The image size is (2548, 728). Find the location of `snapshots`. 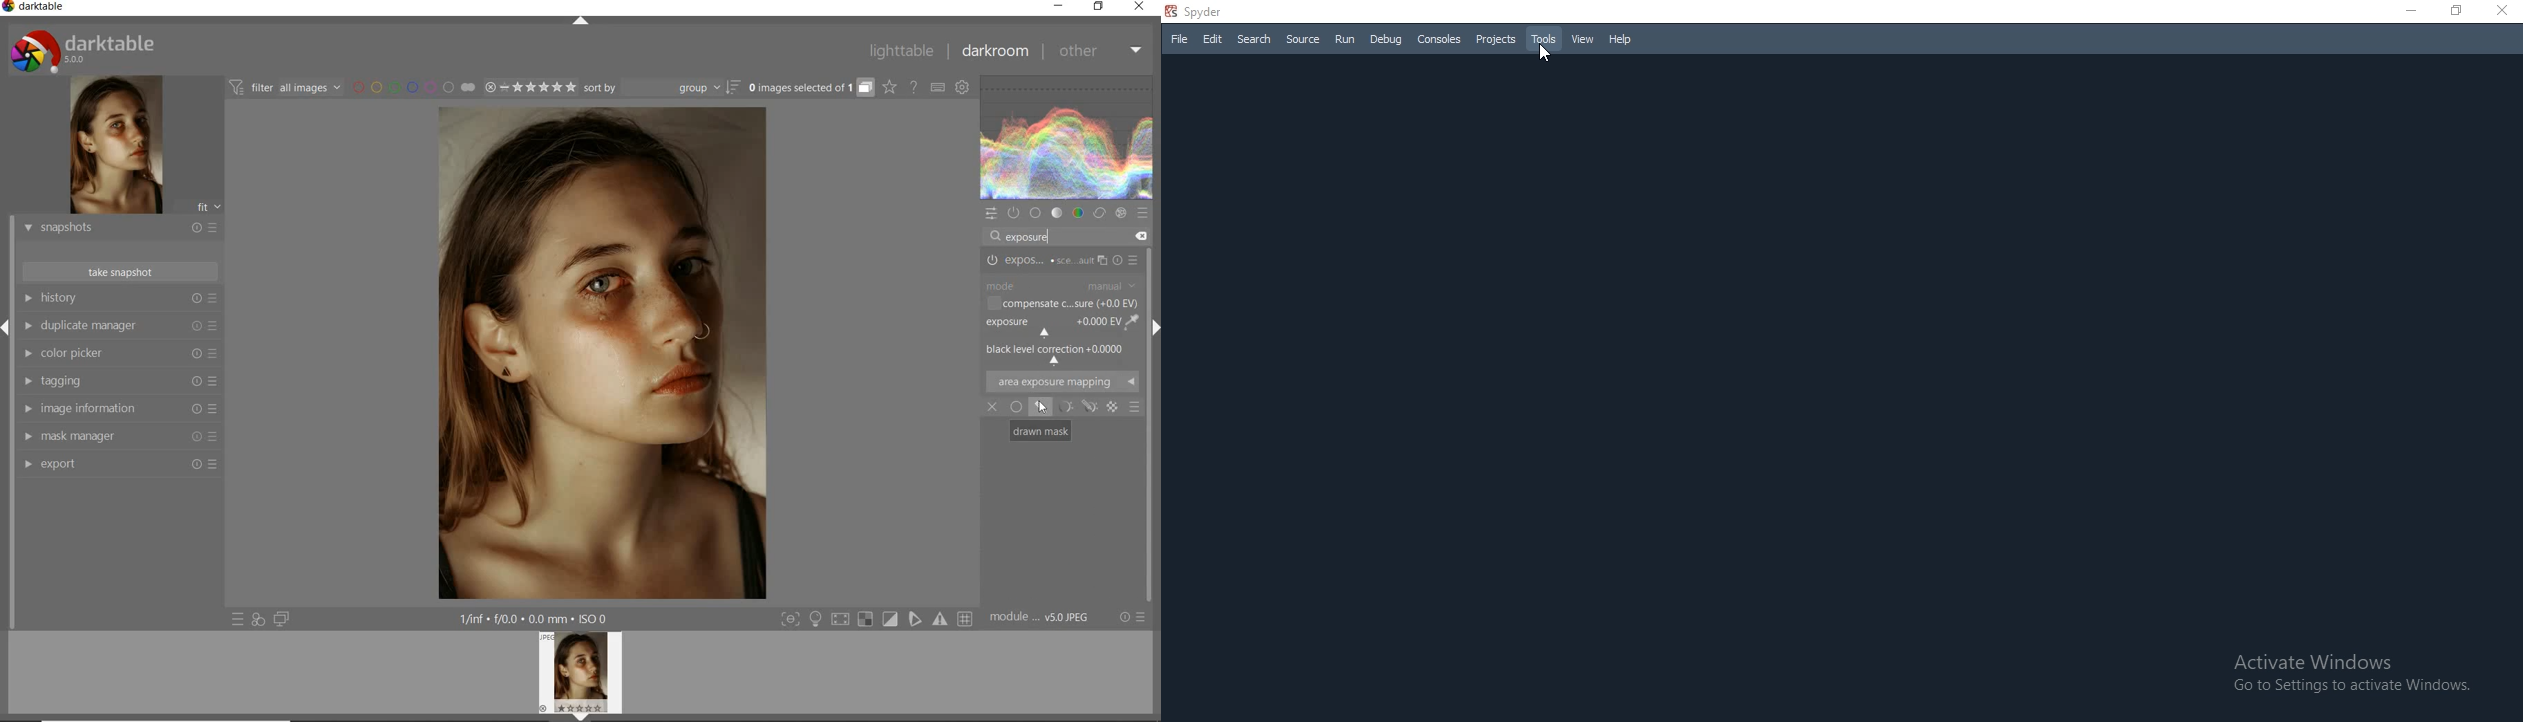

snapshots is located at coordinates (118, 228).